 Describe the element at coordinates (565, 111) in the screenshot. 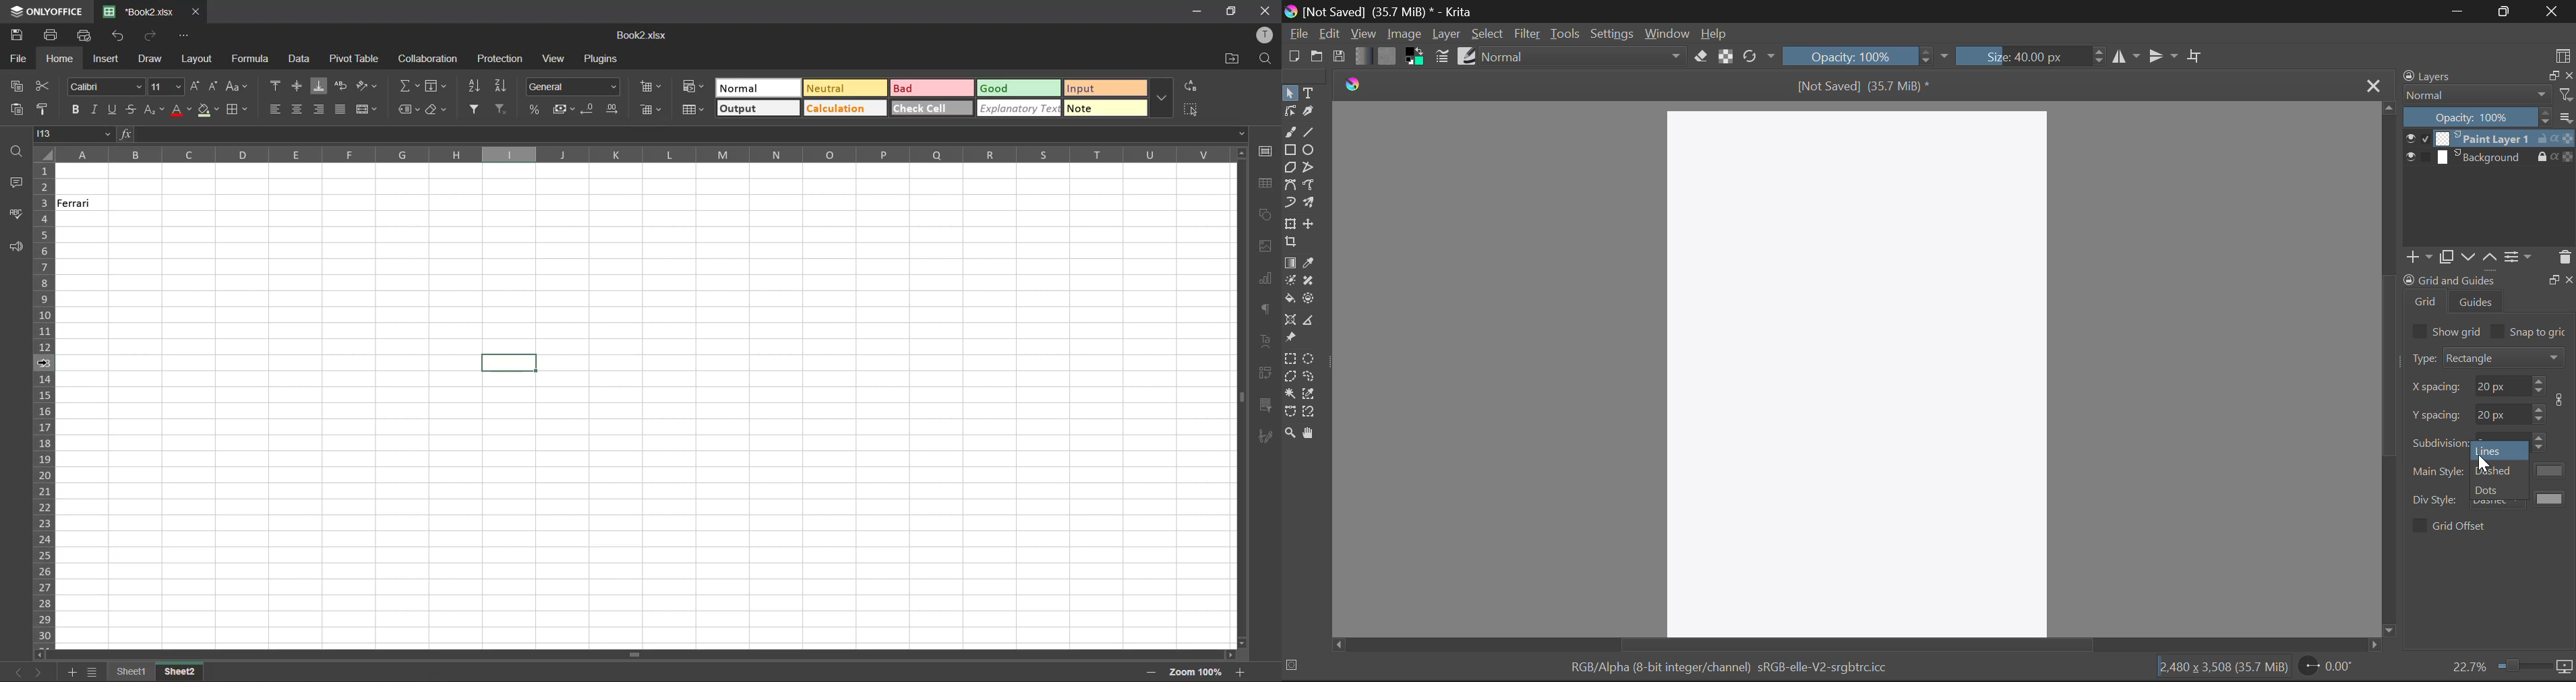

I see `accounting` at that location.